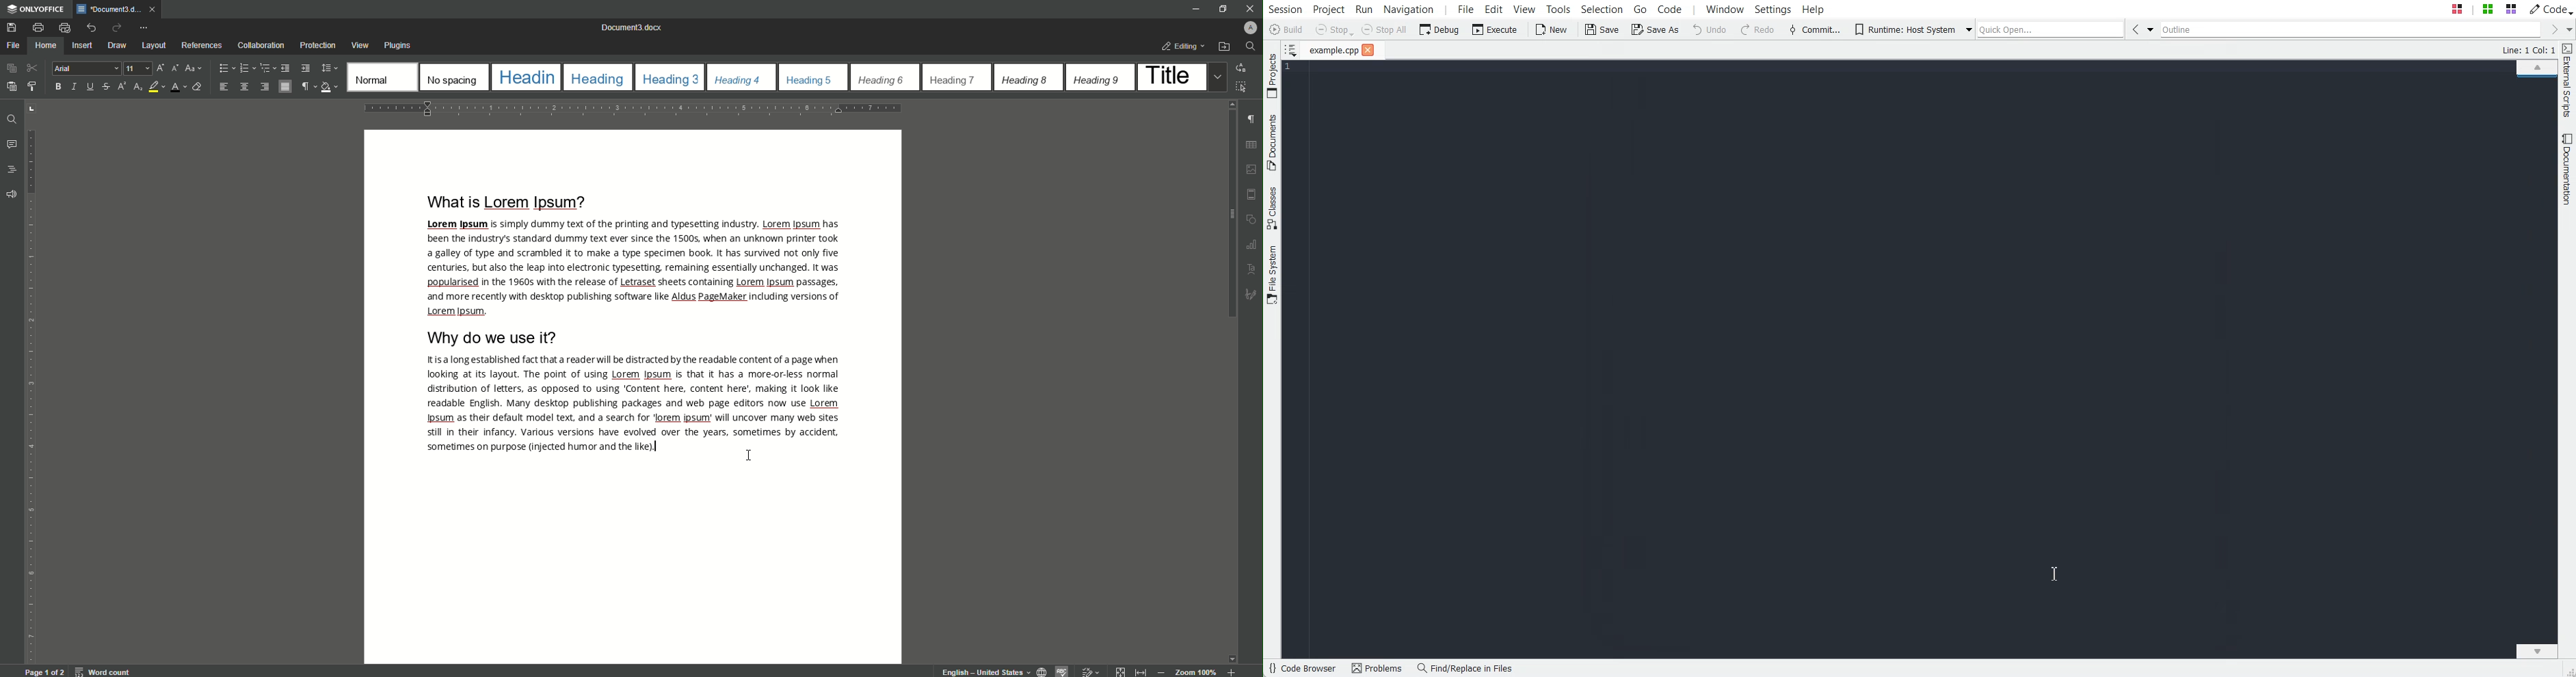 This screenshot has width=2576, height=700. What do you see at coordinates (1334, 30) in the screenshot?
I see `Stop` at bounding box center [1334, 30].